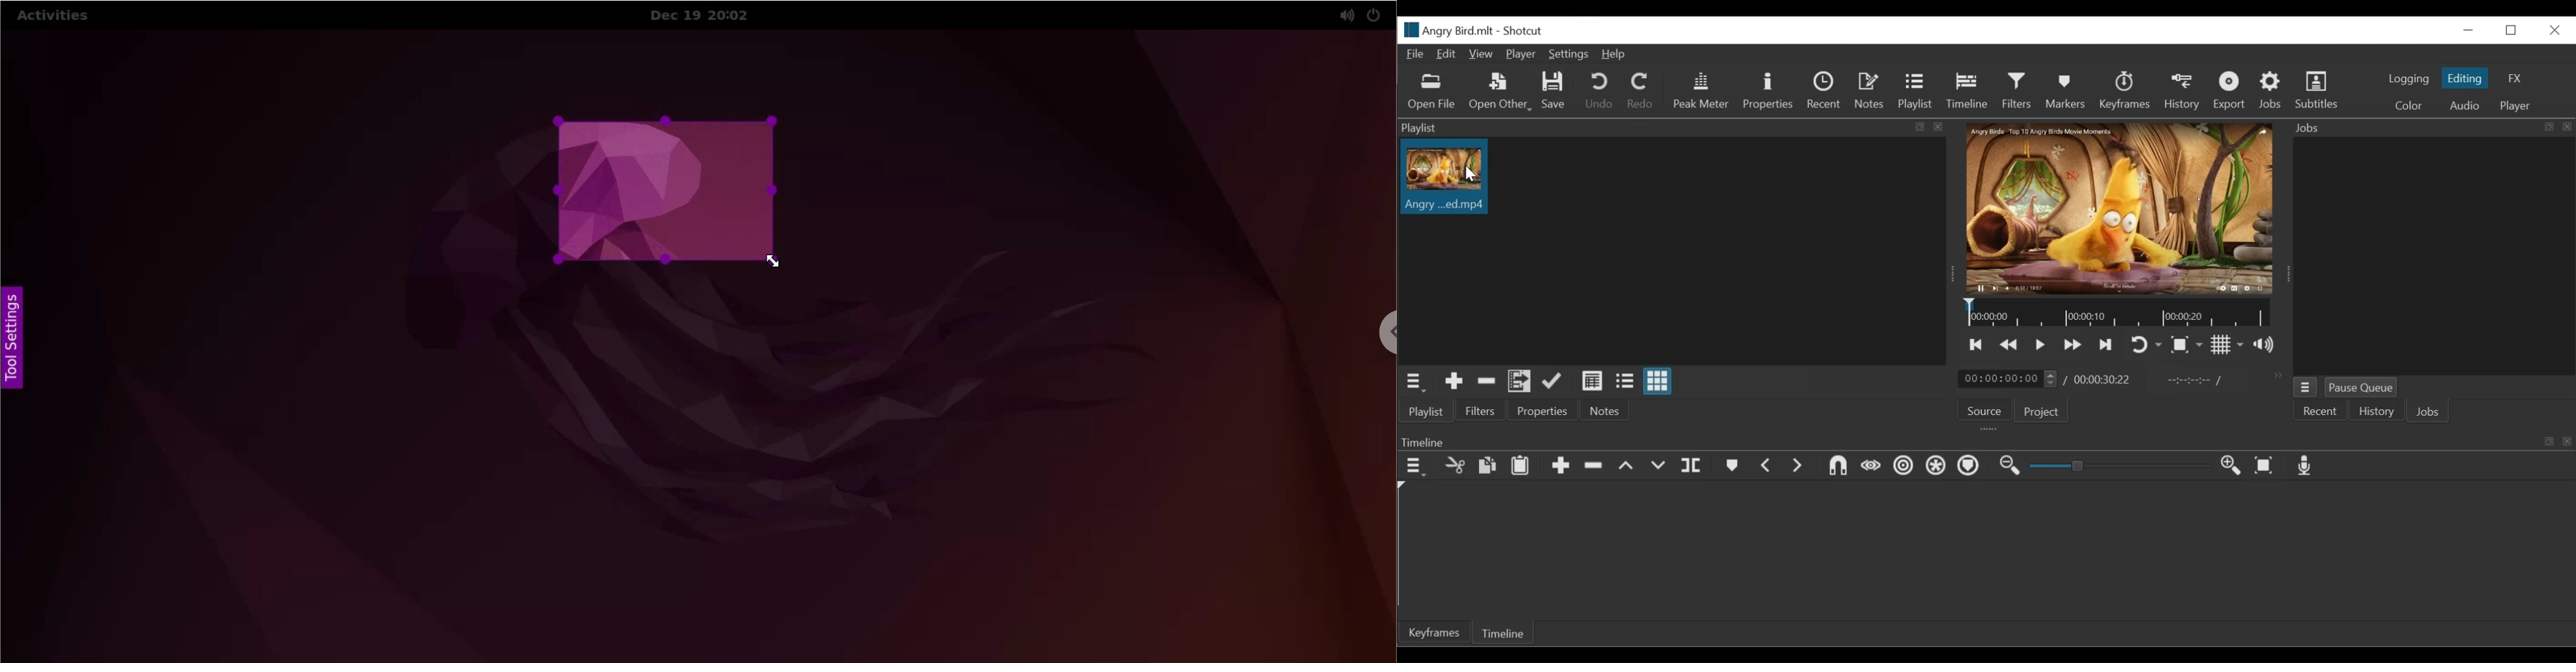 The image size is (2576, 672). I want to click on File name, so click(1447, 30).